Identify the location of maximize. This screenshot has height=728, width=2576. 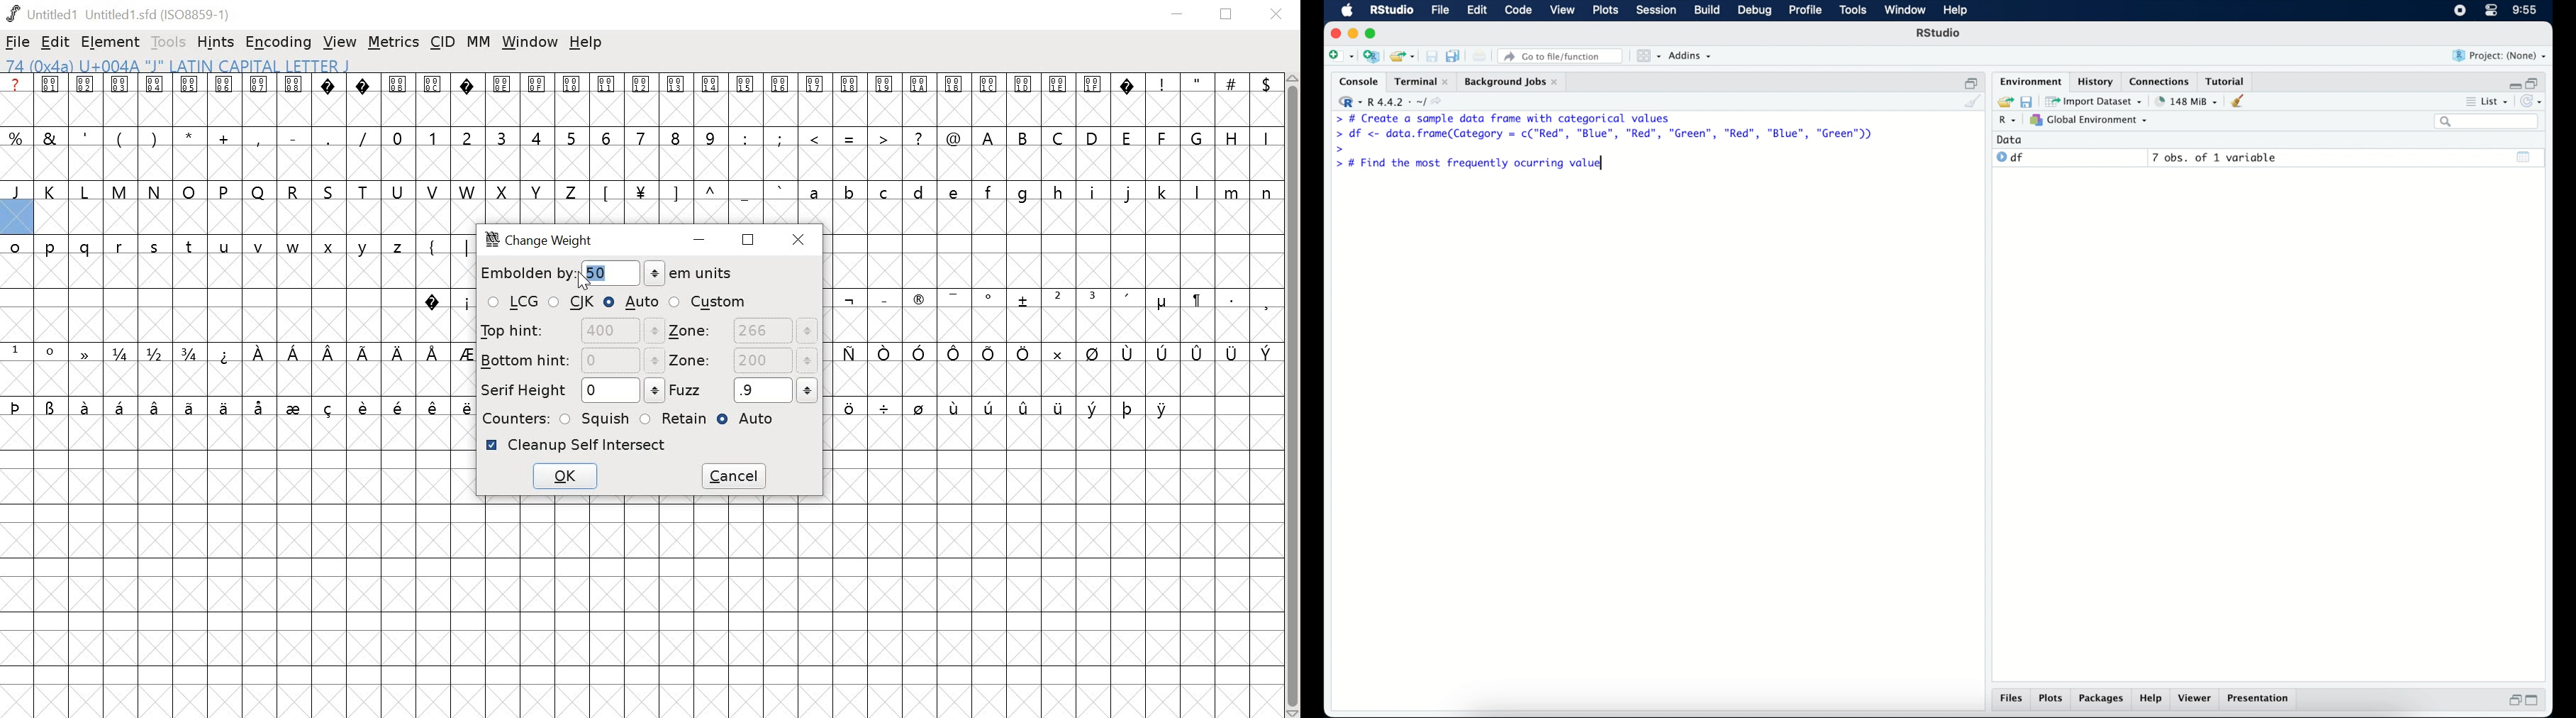
(2534, 702).